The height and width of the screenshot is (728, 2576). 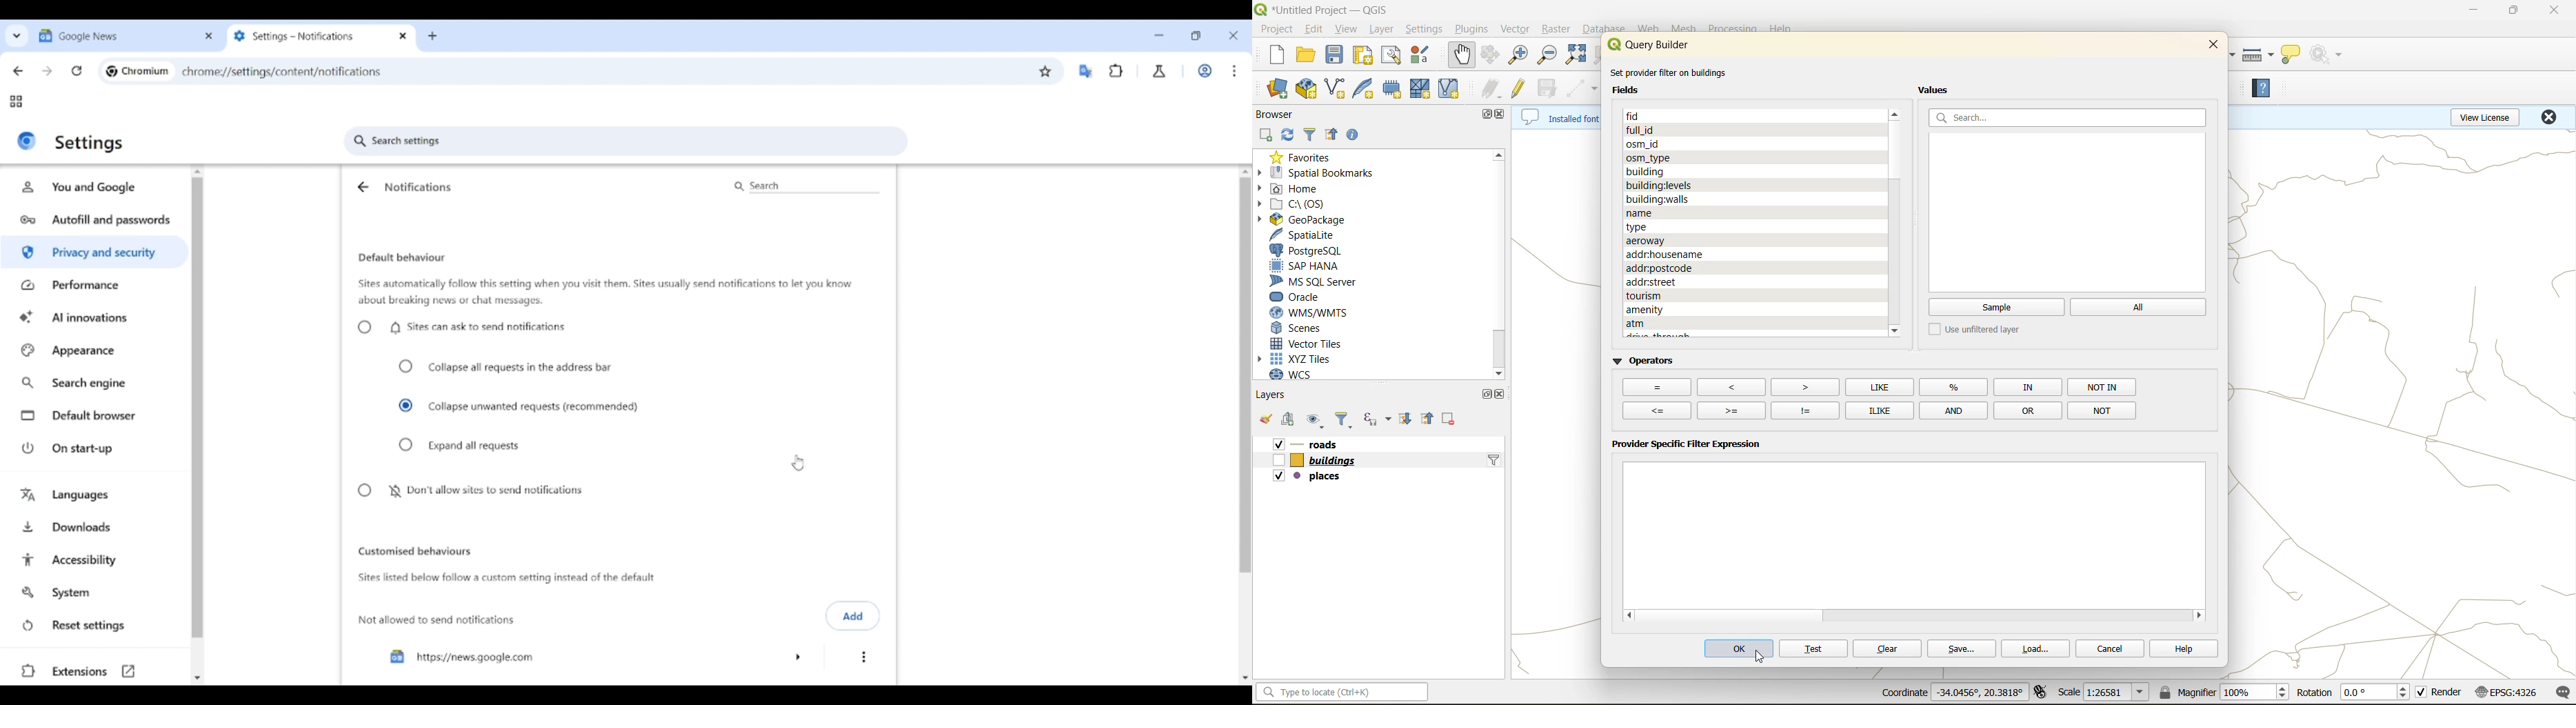 What do you see at coordinates (418, 187) in the screenshot?
I see `Notifications` at bounding box center [418, 187].